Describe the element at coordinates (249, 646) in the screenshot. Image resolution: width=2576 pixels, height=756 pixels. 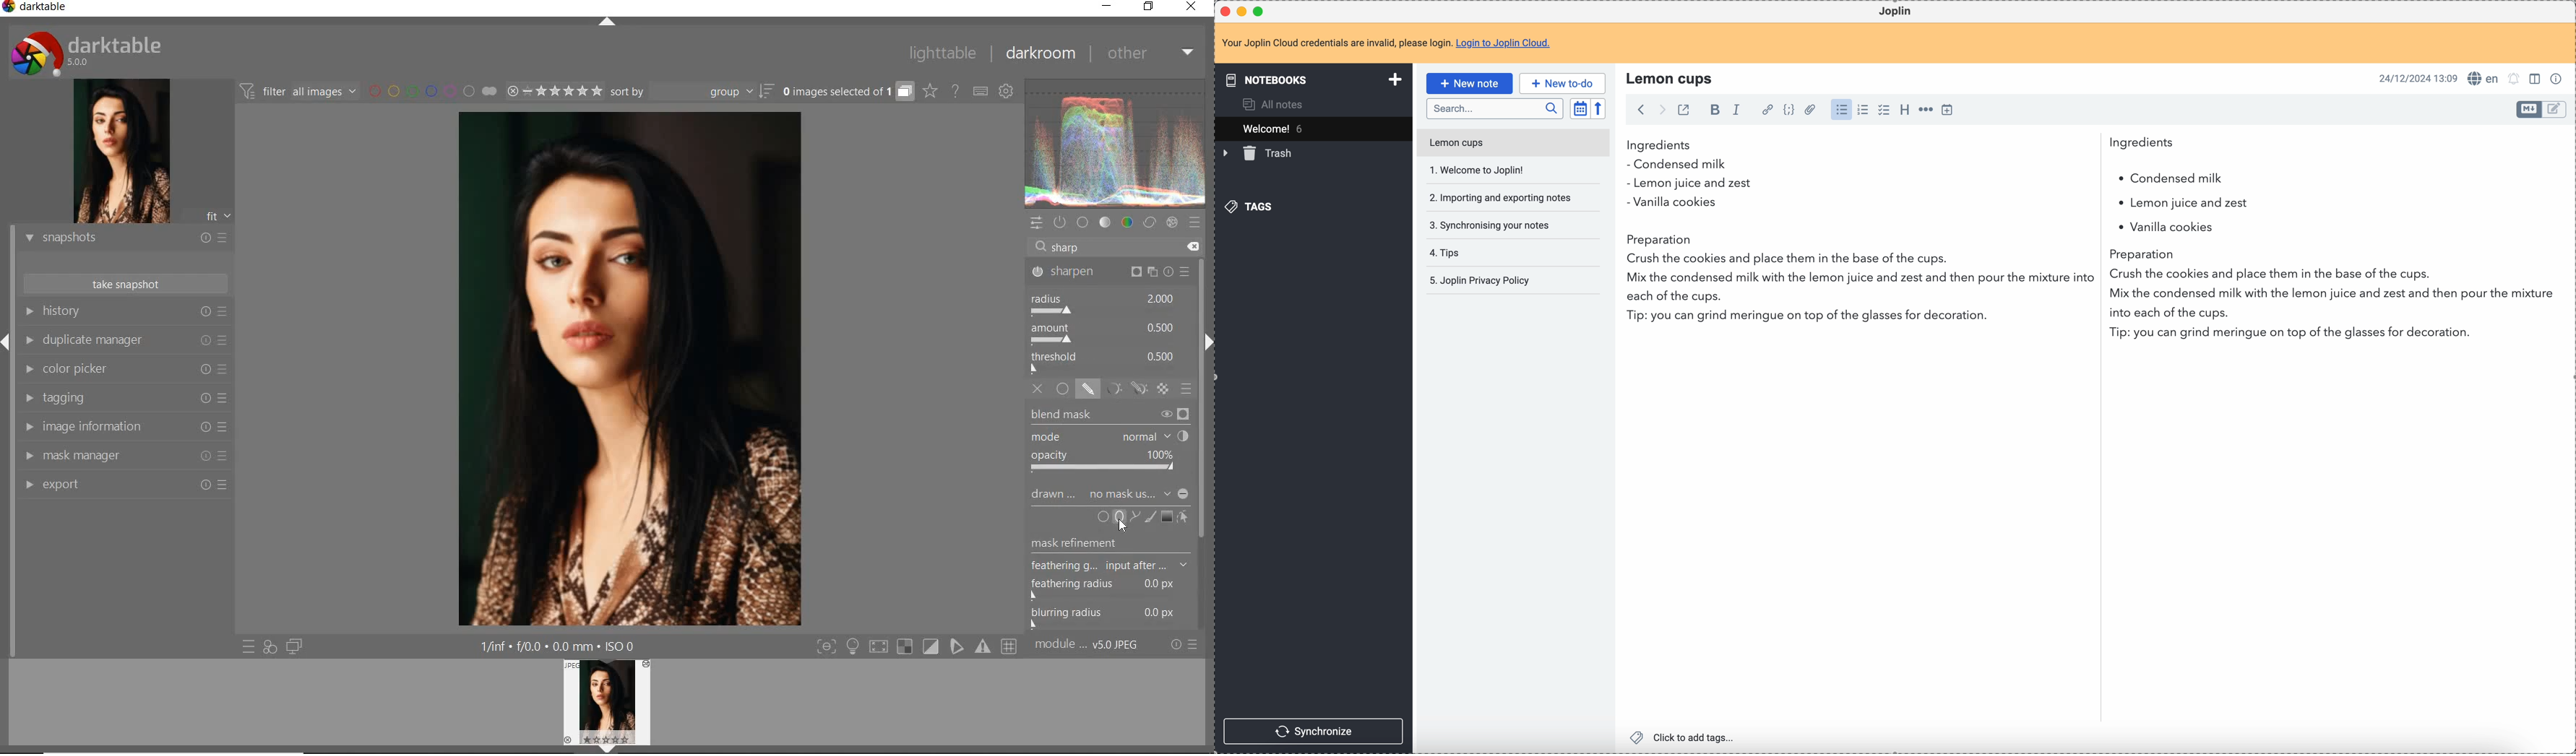
I see `quick access to presets` at that location.